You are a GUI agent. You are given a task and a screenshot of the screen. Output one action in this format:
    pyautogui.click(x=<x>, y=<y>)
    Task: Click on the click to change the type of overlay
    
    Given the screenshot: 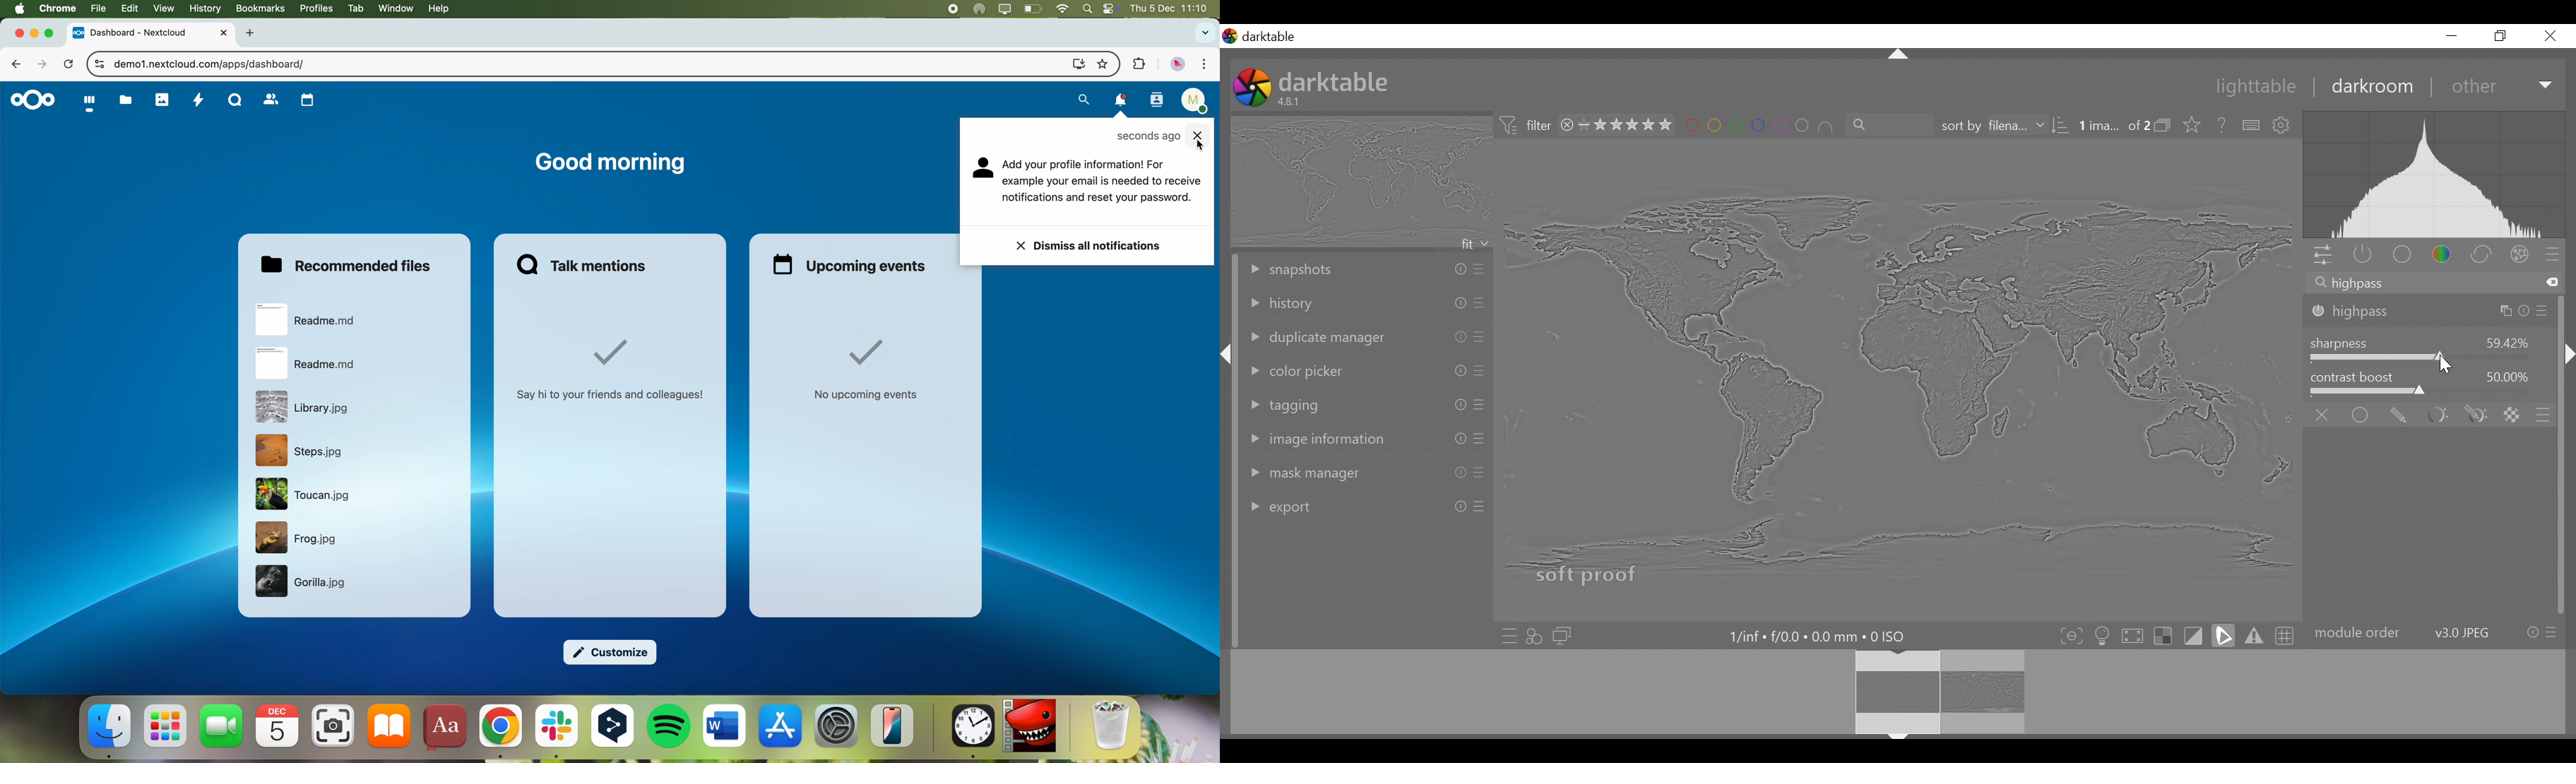 What is the action you would take?
    pyautogui.click(x=2196, y=126)
    